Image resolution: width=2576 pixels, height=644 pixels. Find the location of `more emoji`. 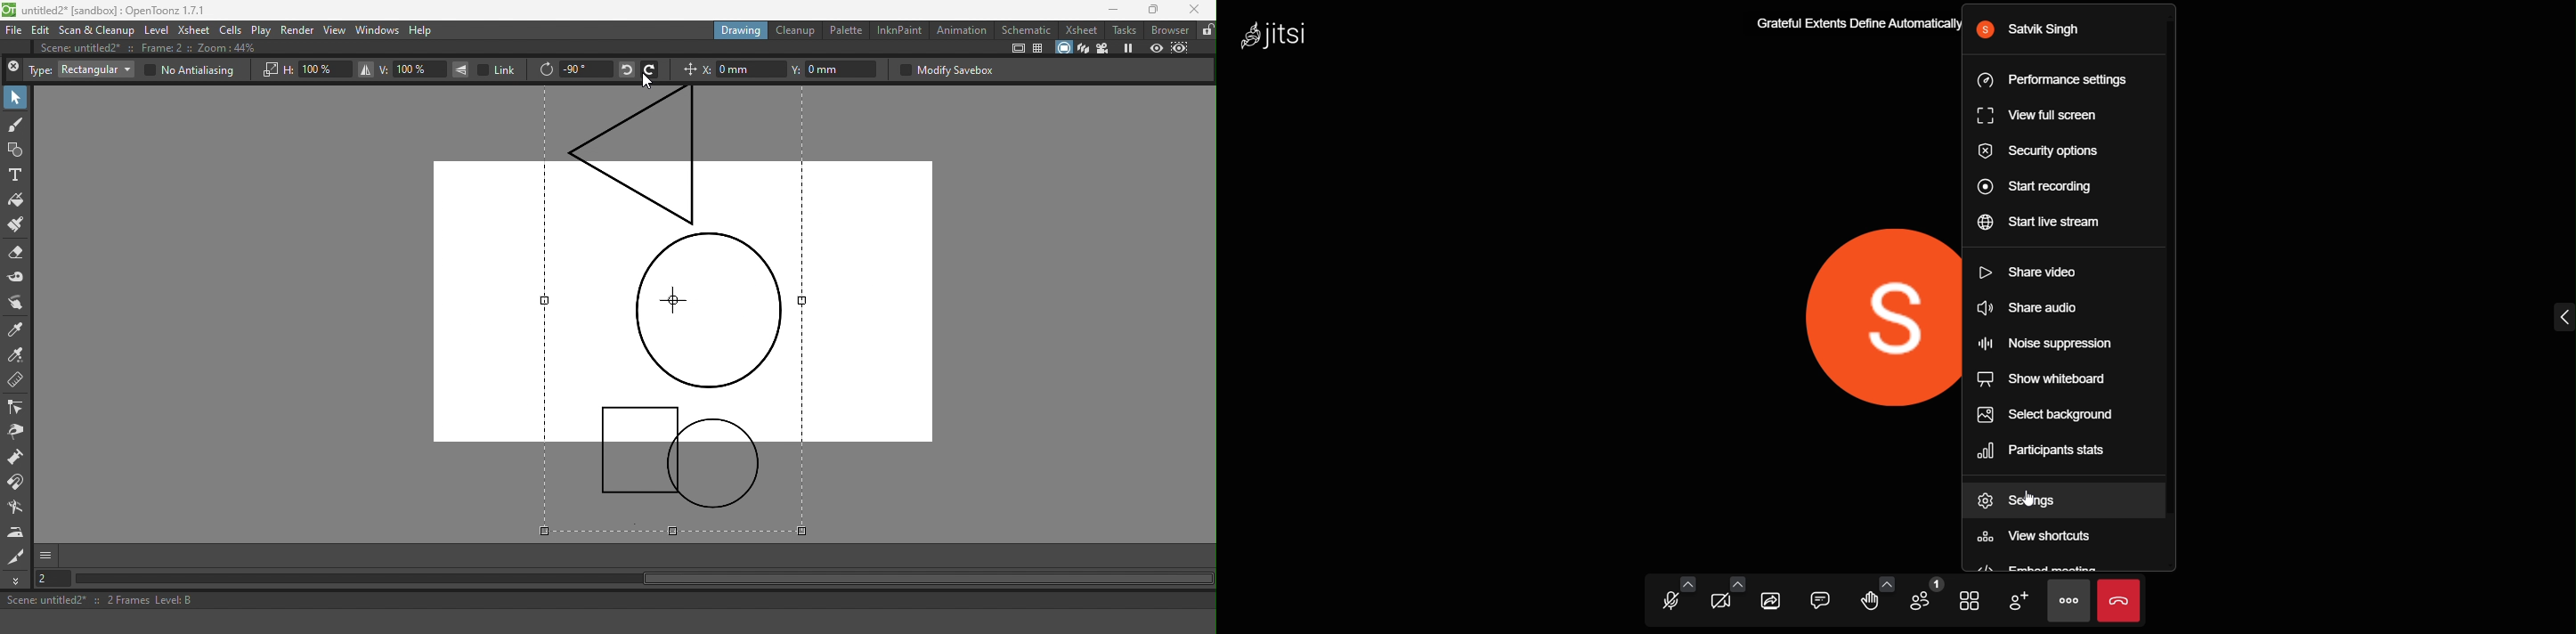

more emoji is located at coordinates (1884, 581).